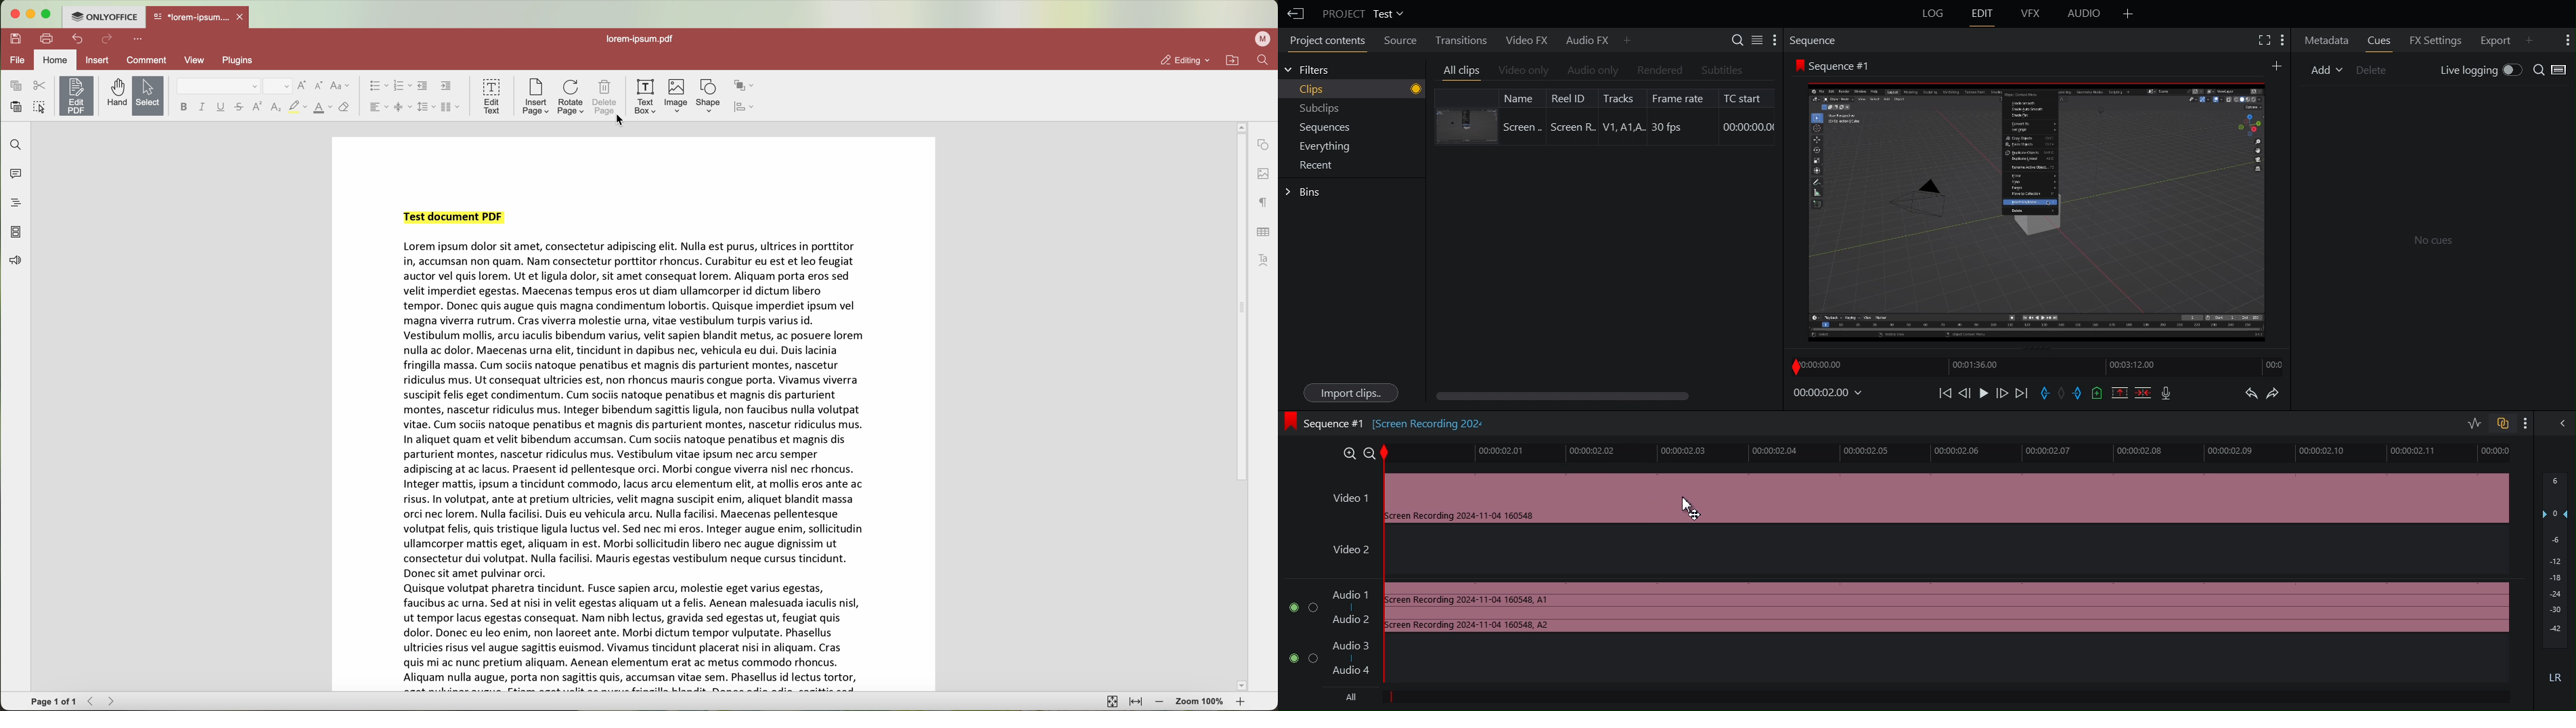 The height and width of the screenshot is (728, 2576). Describe the element at coordinates (1526, 39) in the screenshot. I see `Video FX` at that location.